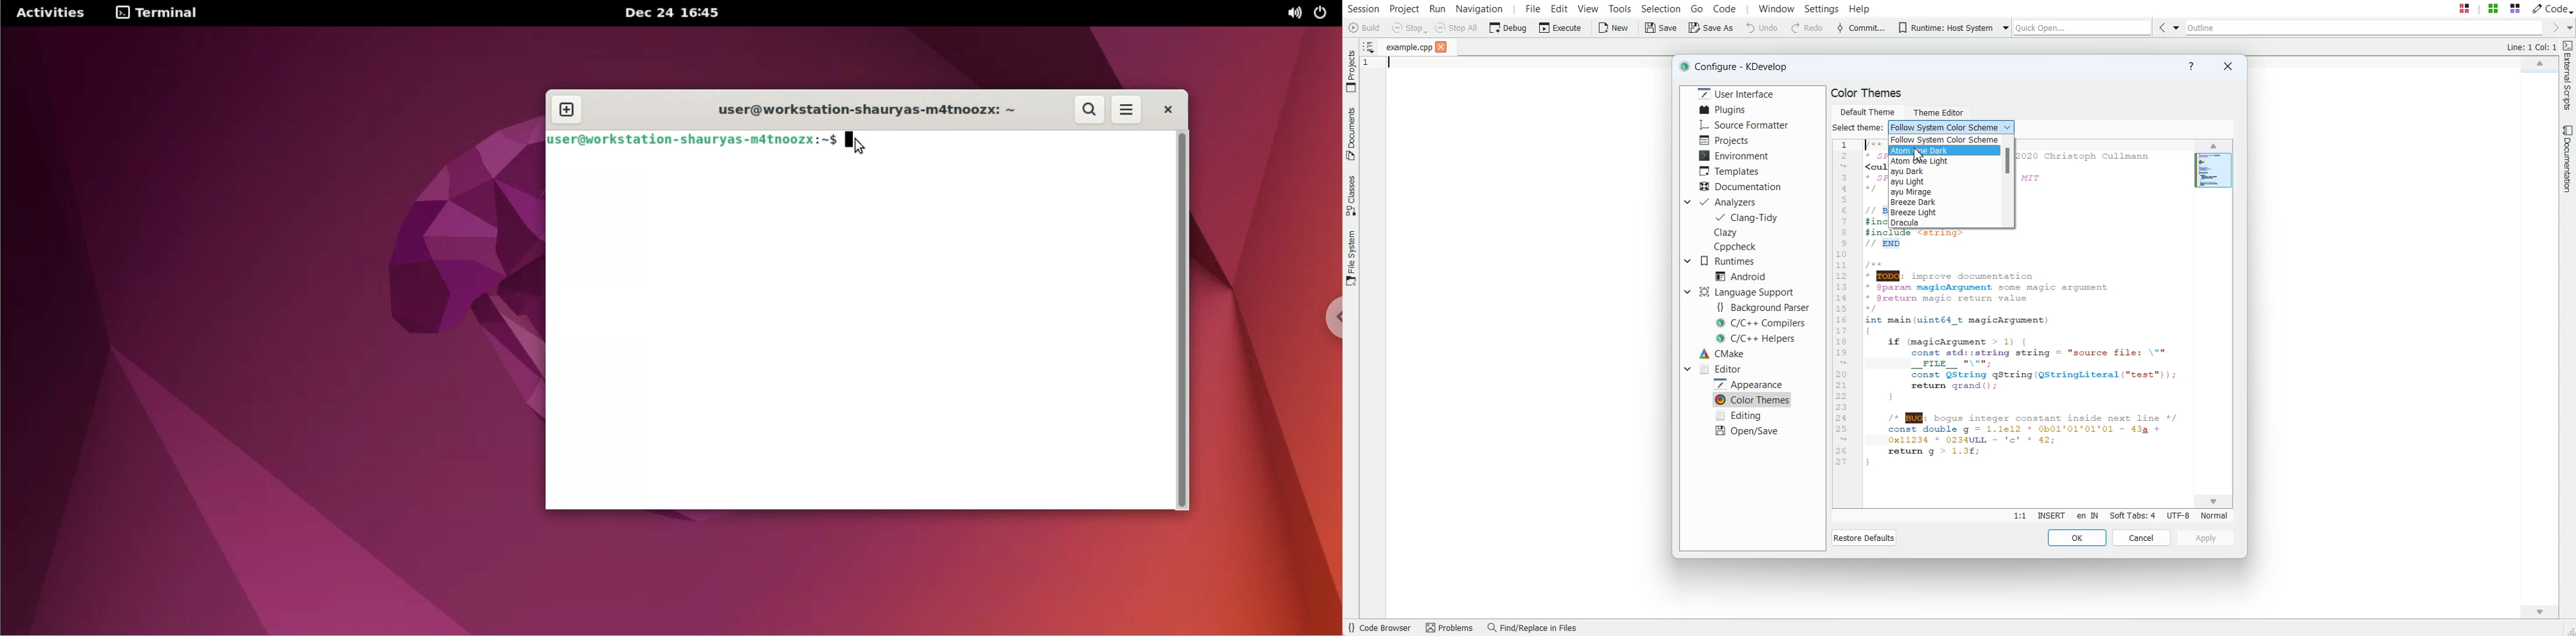 This screenshot has width=2576, height=644. Describe the element at coordinates (1409, 48) in the screenshot. I see `File` at that location.